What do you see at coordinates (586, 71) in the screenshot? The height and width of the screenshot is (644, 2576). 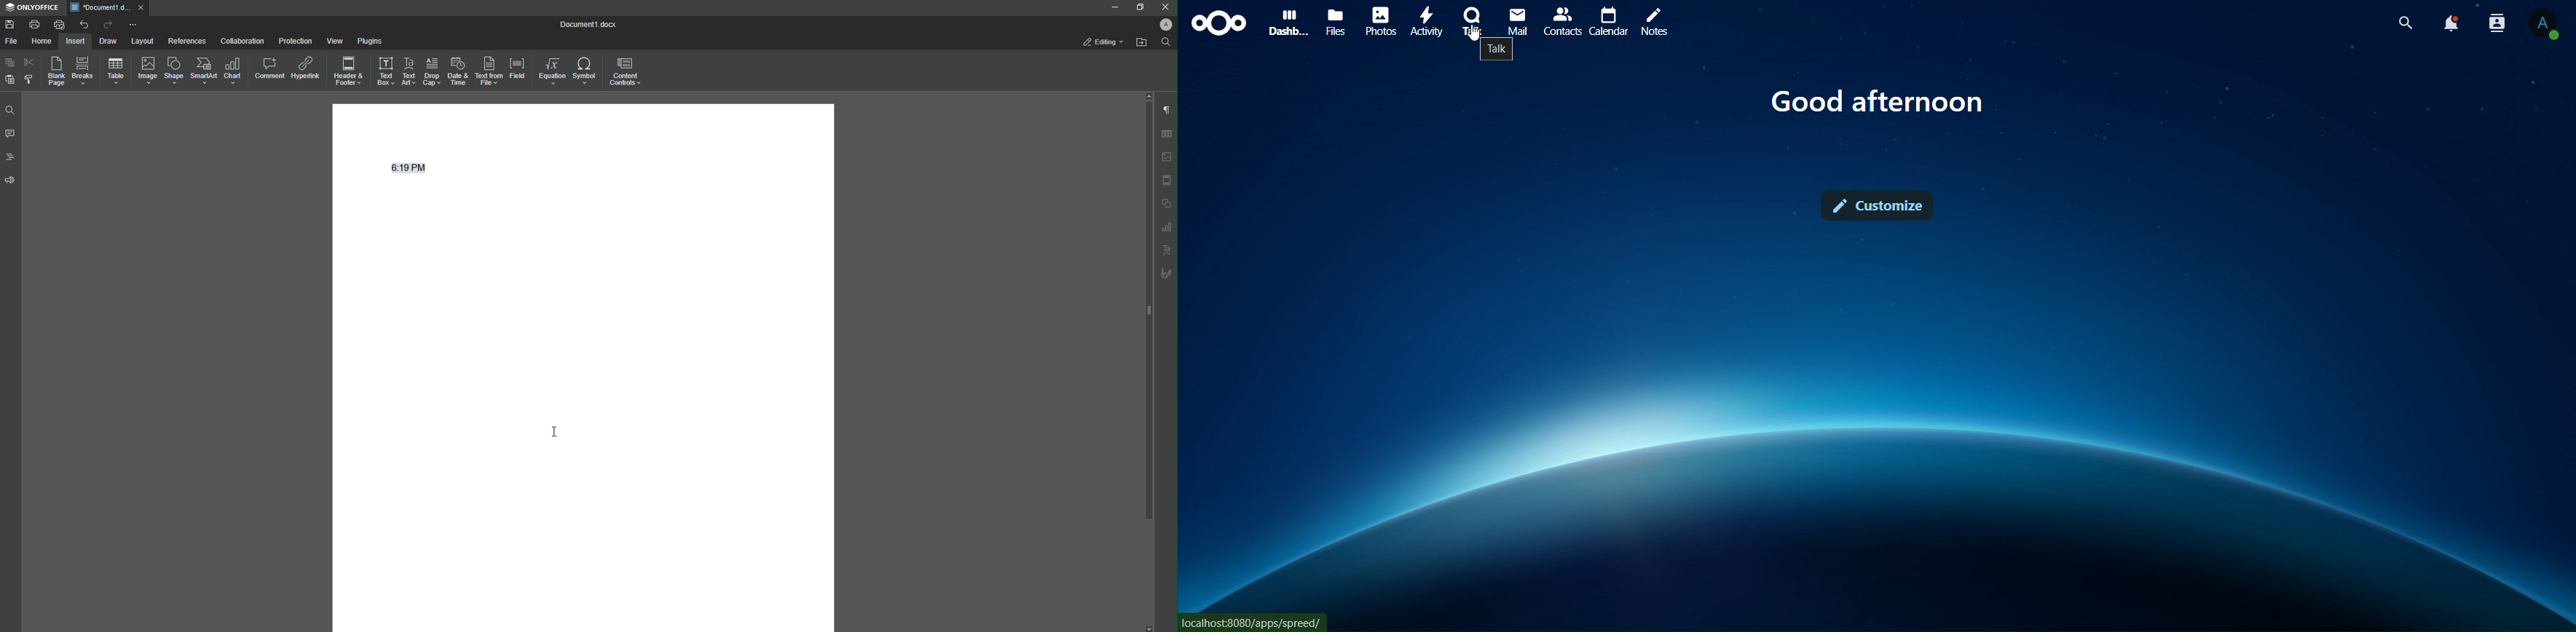 I see `Symbol` at bounding box center [586, 71].